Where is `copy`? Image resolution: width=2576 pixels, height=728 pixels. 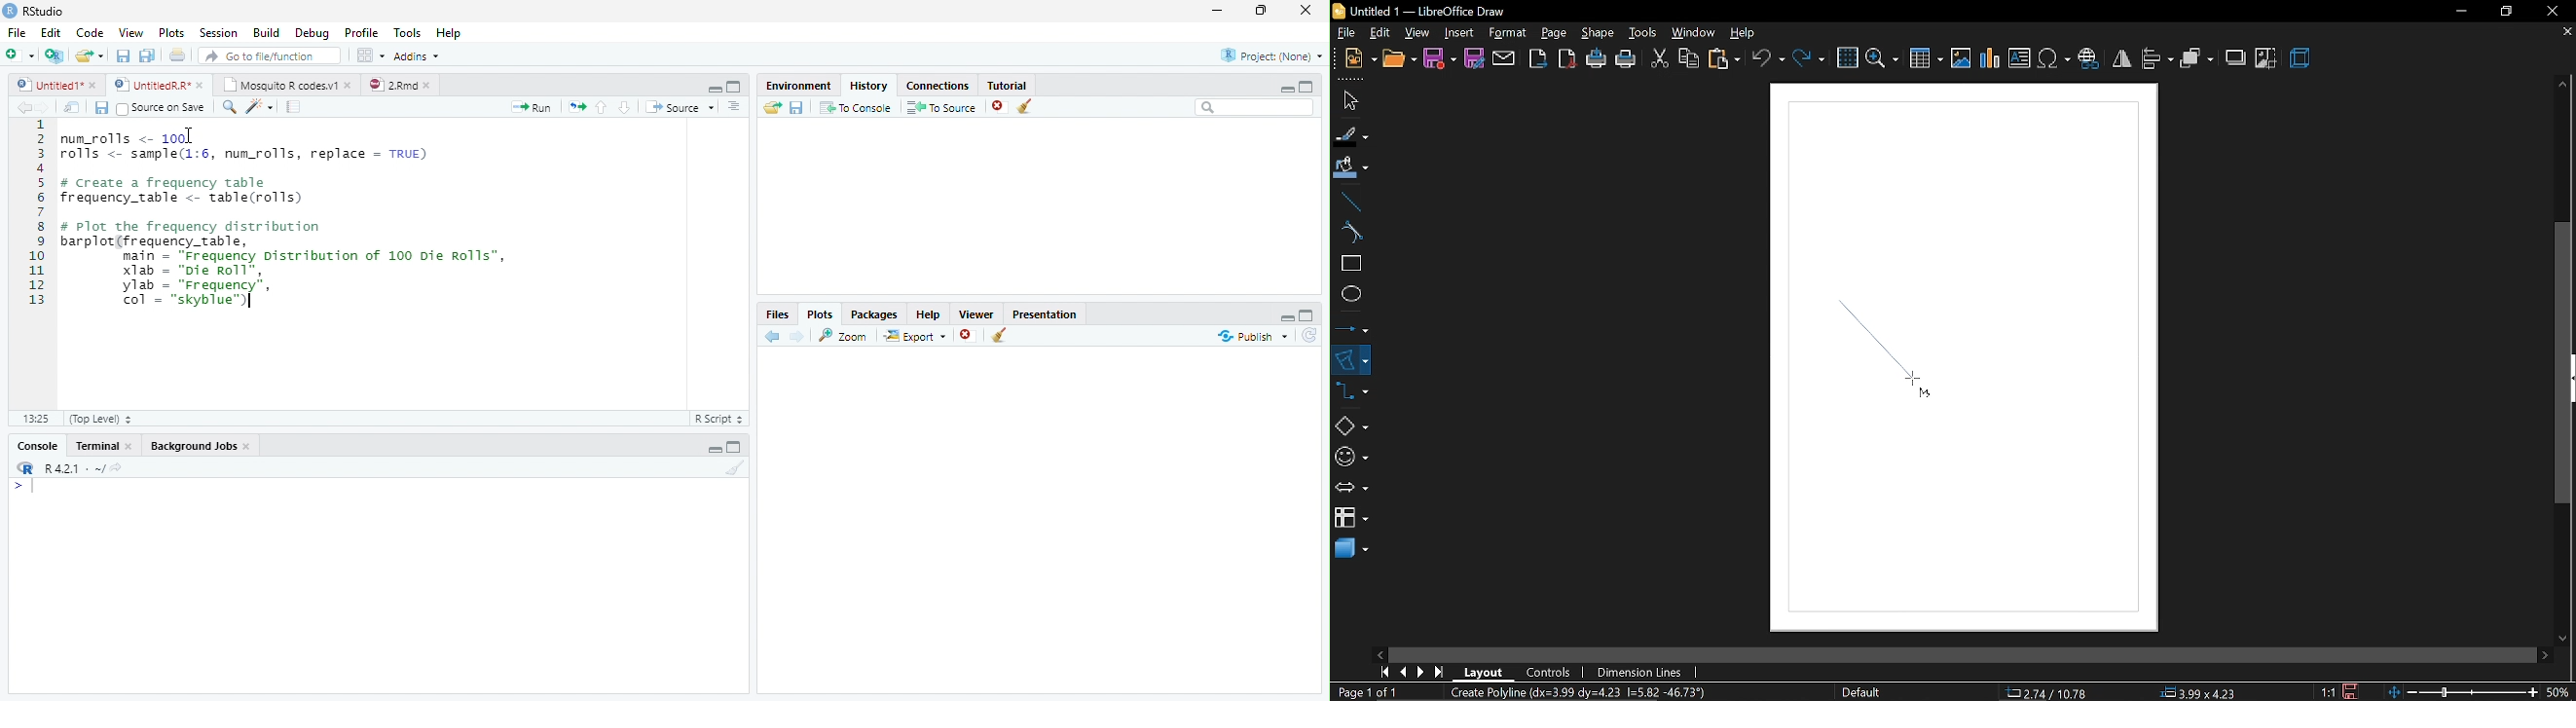
copy is located at coordinates (1686, 58).